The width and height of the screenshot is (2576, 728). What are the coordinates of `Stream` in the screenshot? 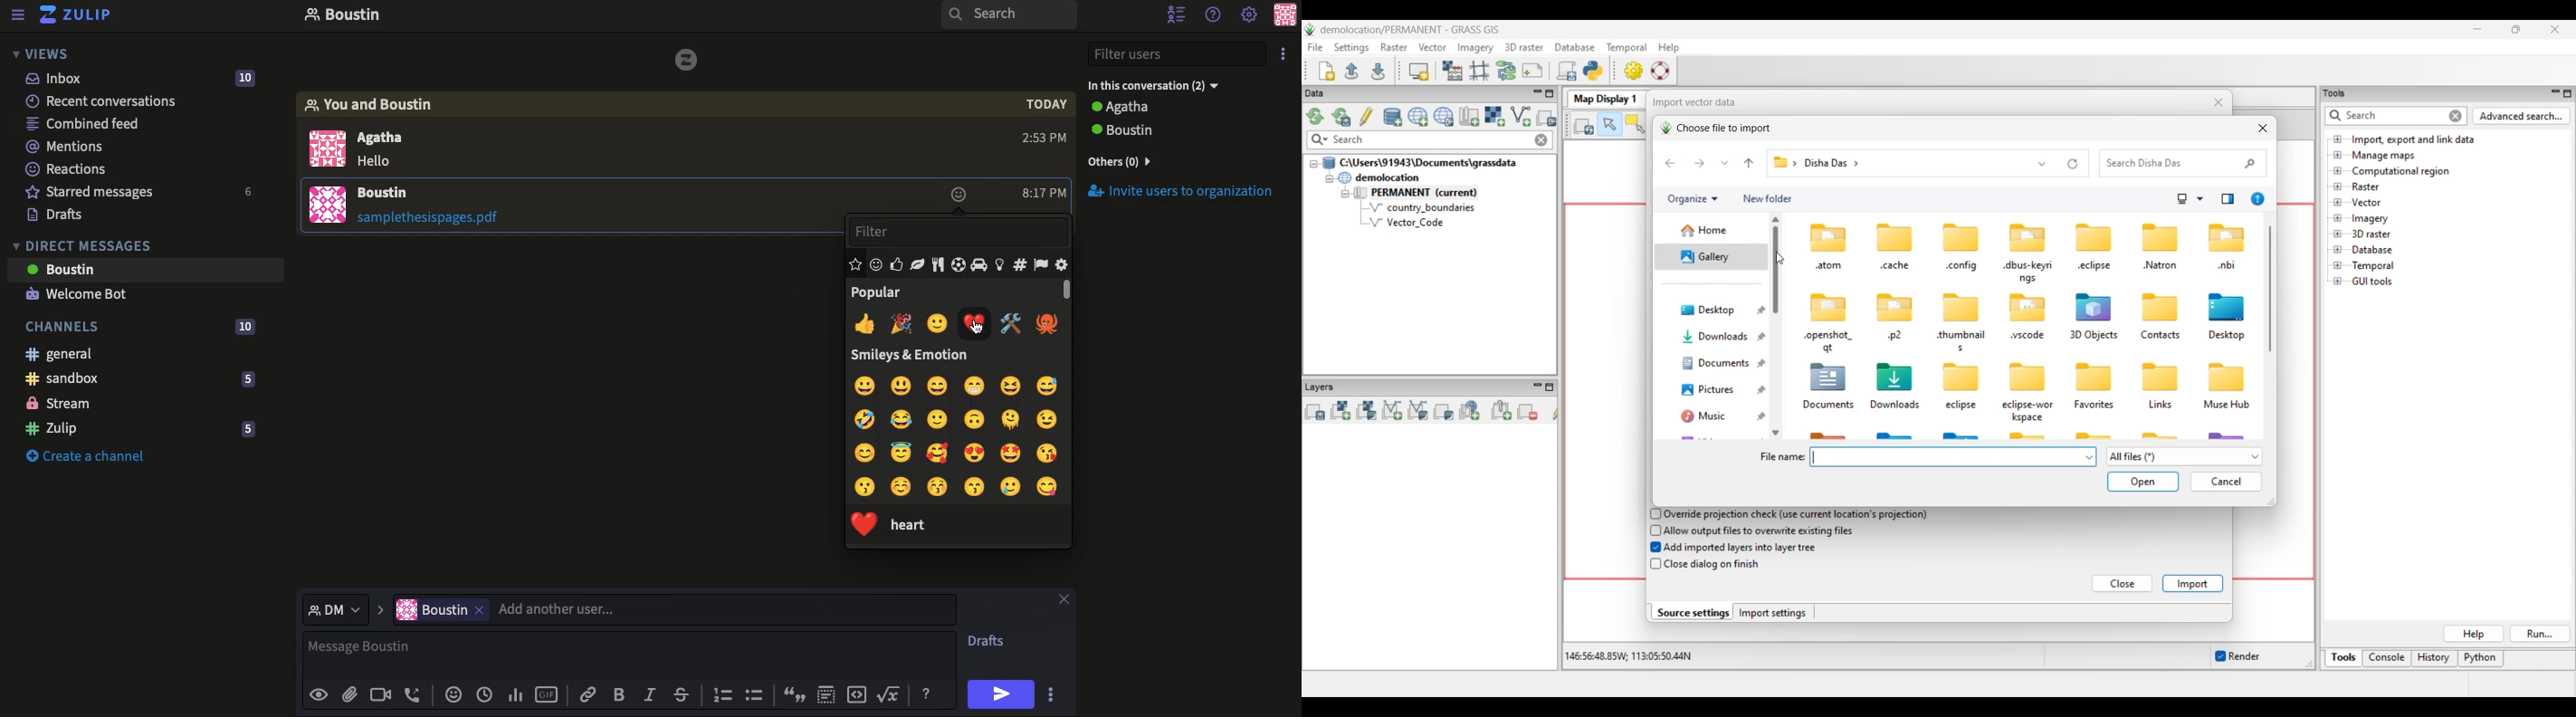 It's located at (60, 403).